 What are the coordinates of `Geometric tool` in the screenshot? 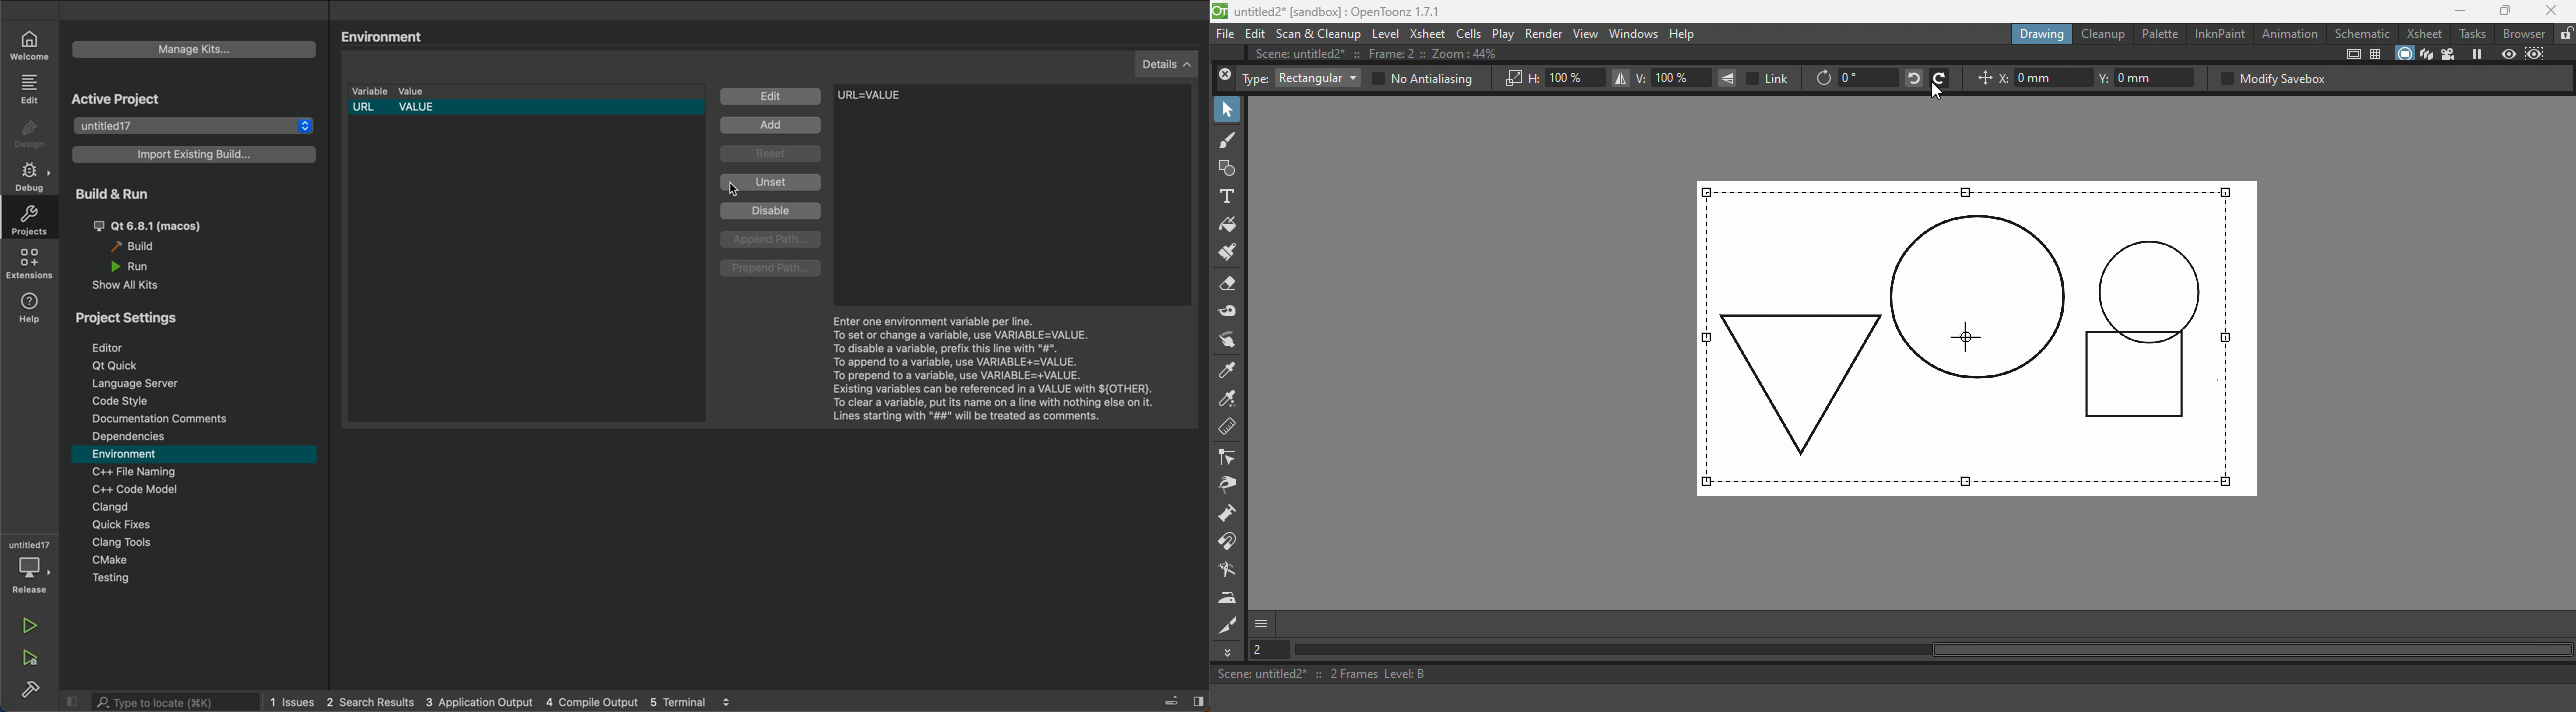 It's located at (1228, 168).